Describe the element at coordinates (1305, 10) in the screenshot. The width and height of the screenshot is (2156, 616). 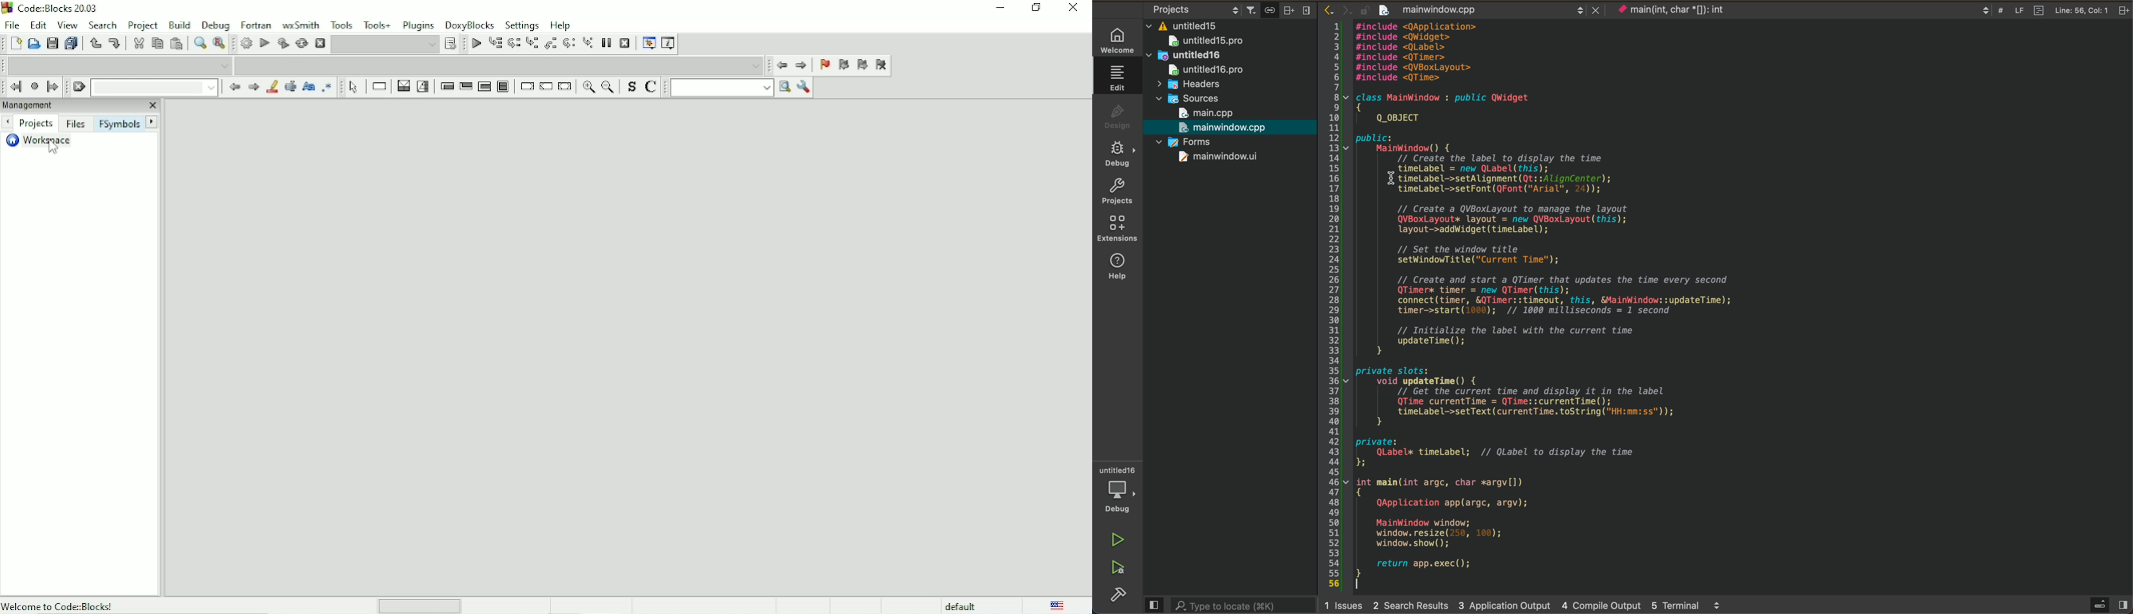
I see `Menu` at that location.